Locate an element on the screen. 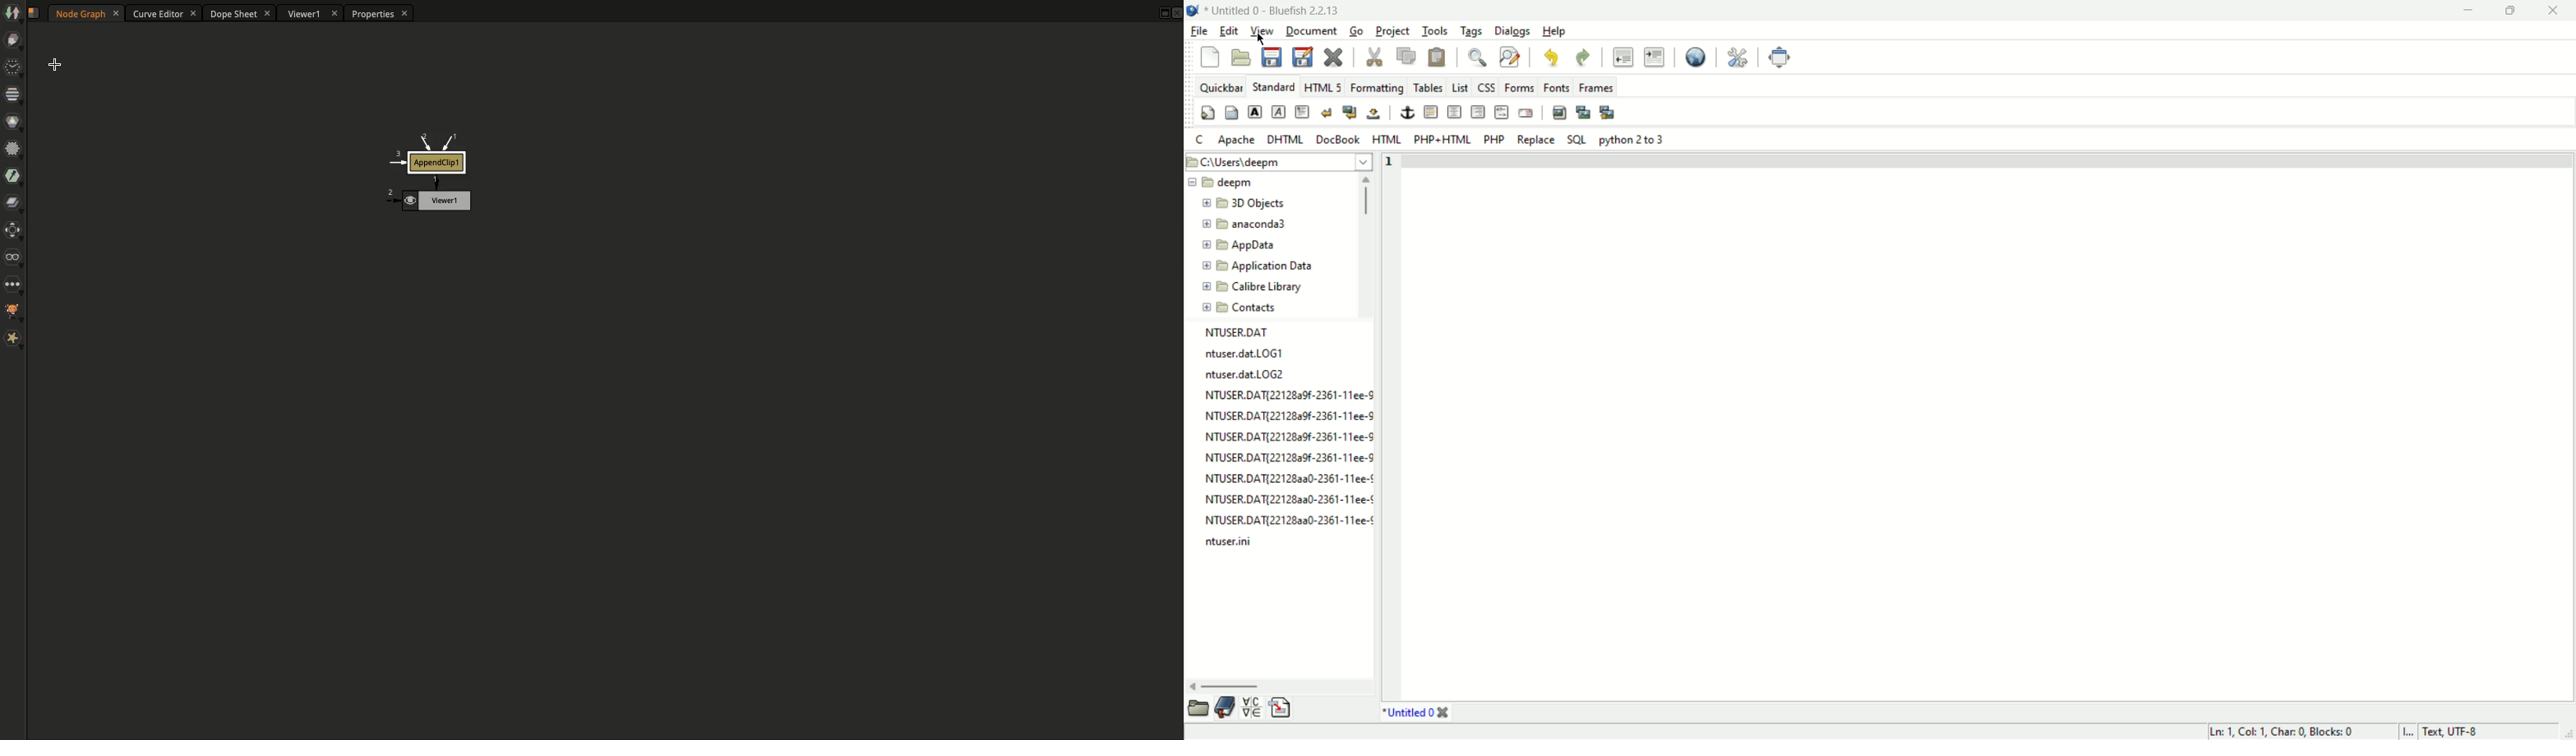 The width and height of the screenshot is (2576, 756). save as is located at coordinates (1301, 57).